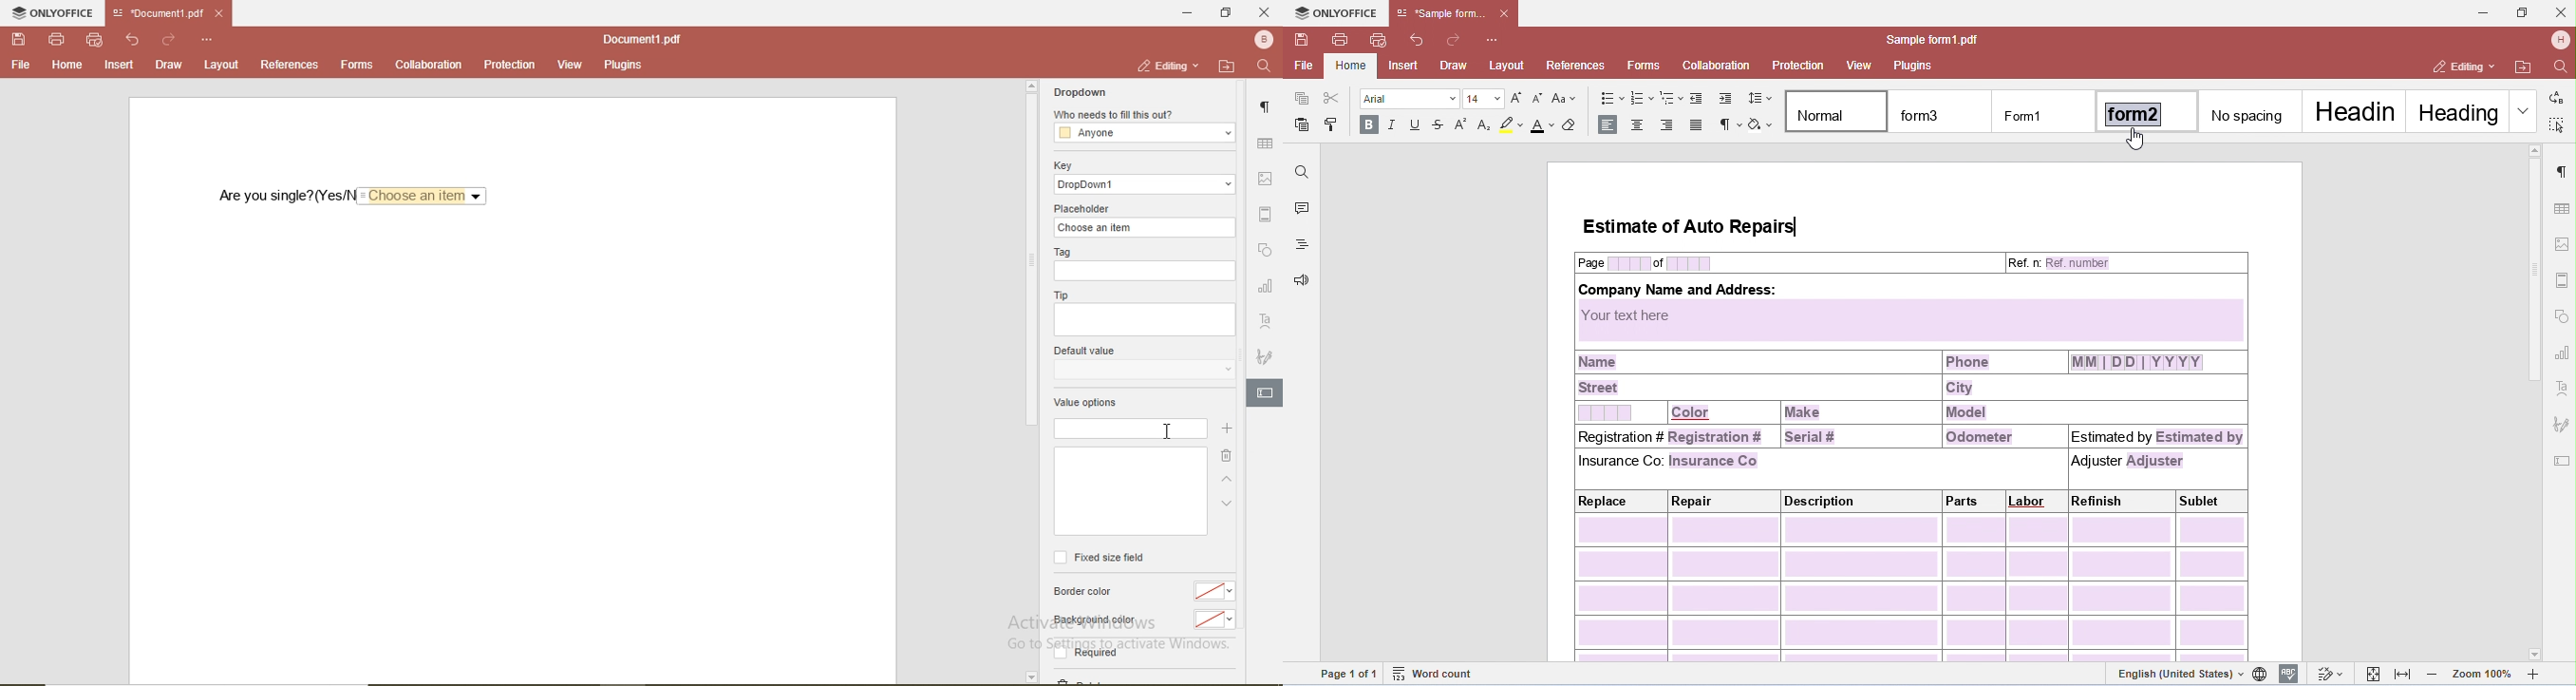  Describe the element at coordinates (1143, 184) in the screenshot. I see `dropdowm1` at that location.